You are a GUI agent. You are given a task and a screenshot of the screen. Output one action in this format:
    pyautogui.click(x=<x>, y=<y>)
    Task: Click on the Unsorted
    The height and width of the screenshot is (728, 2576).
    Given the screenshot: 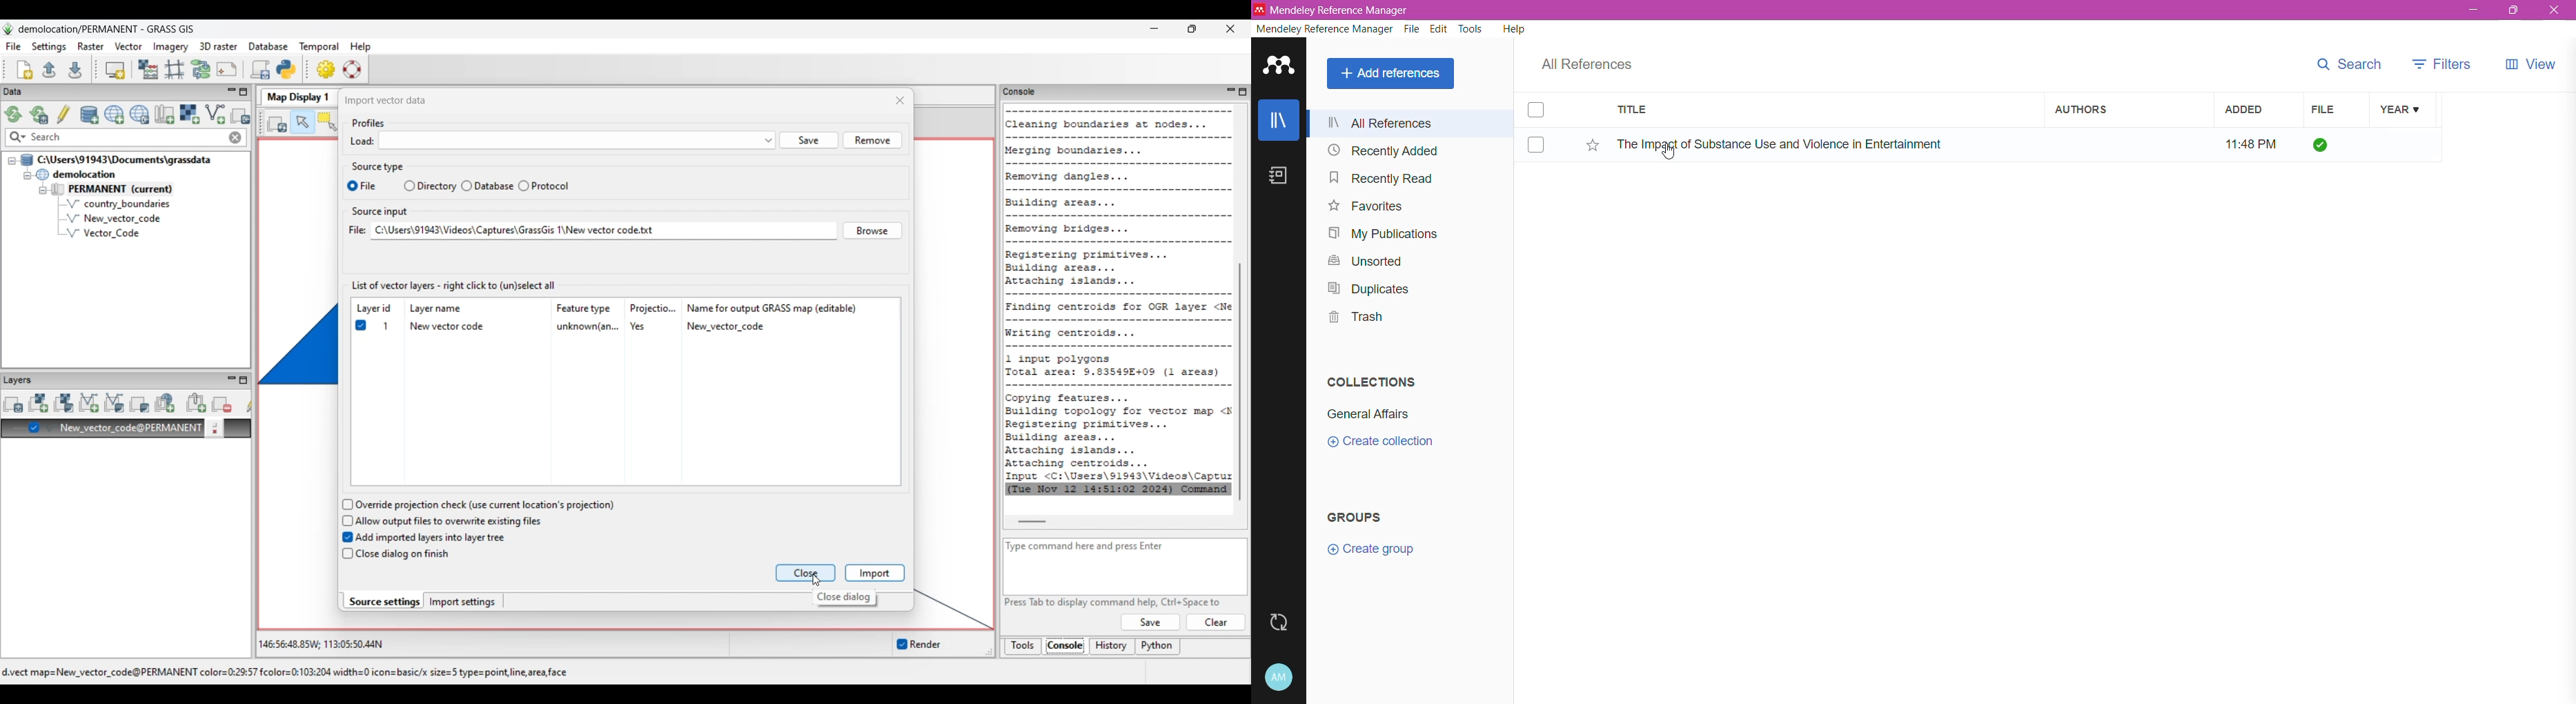 What is the action you would take?
    pyautogui.click(x=1364, y=262)
    